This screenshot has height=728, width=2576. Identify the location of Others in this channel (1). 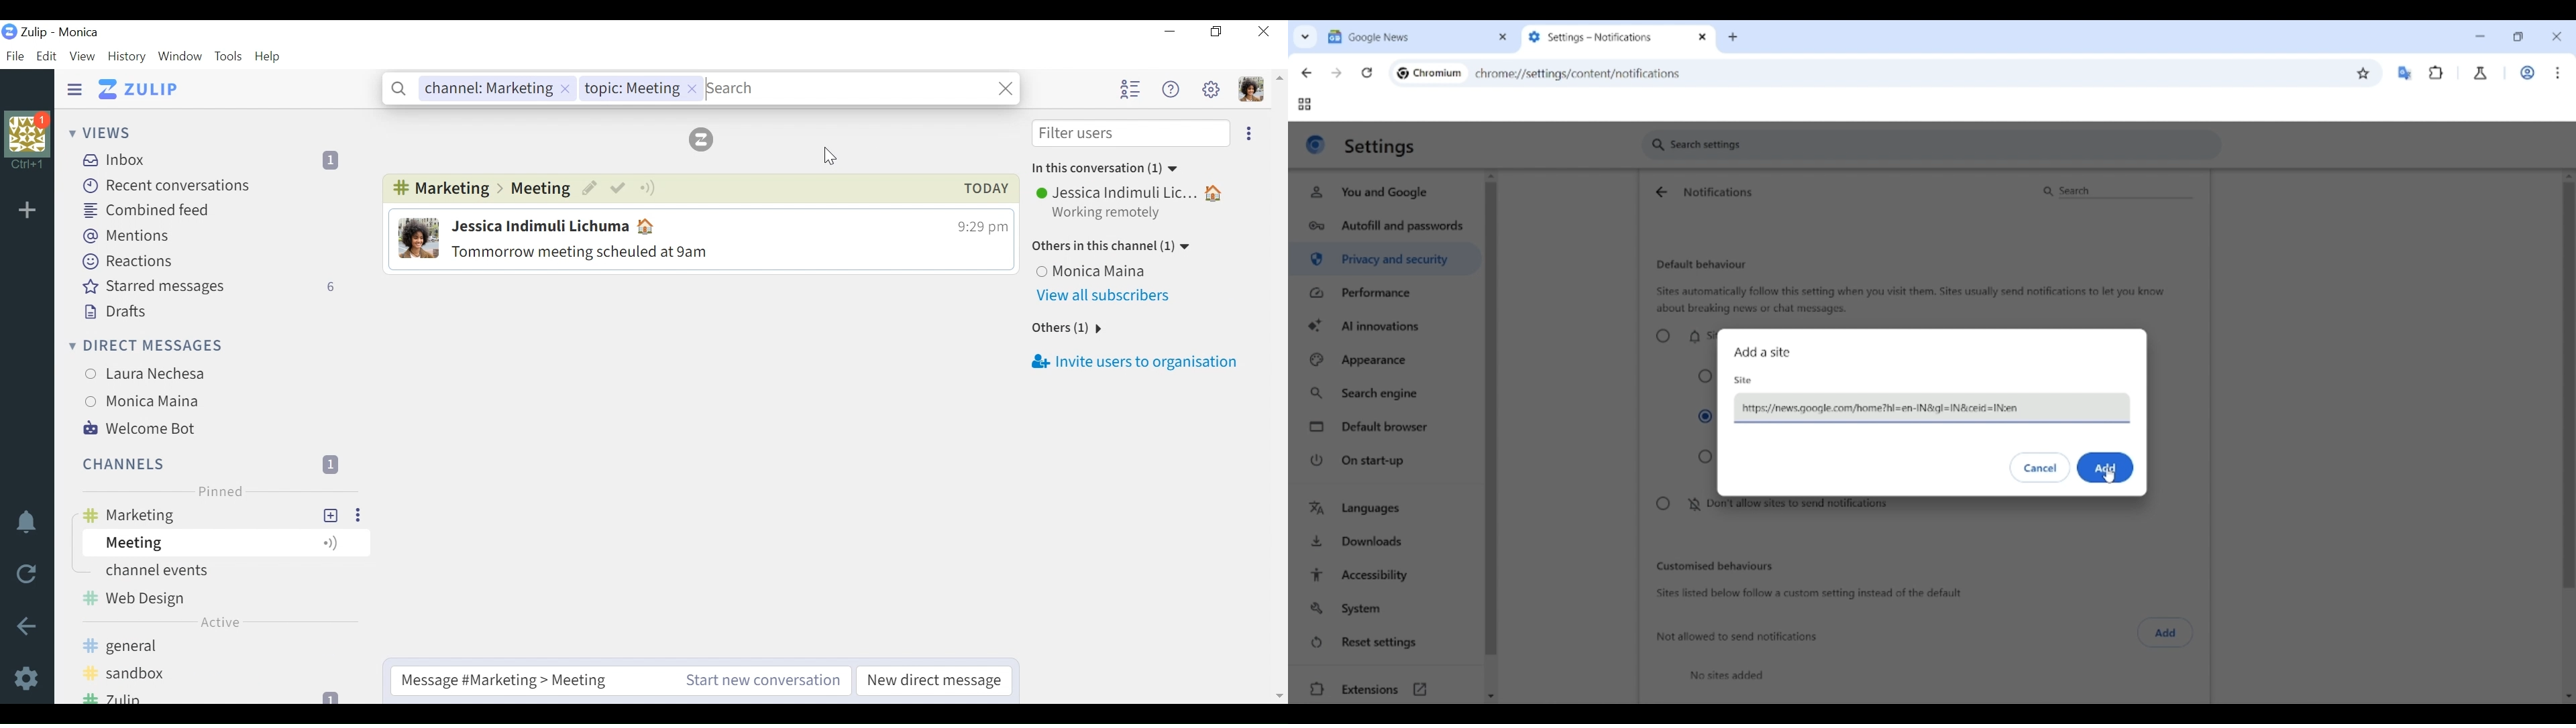
(1112, 248).